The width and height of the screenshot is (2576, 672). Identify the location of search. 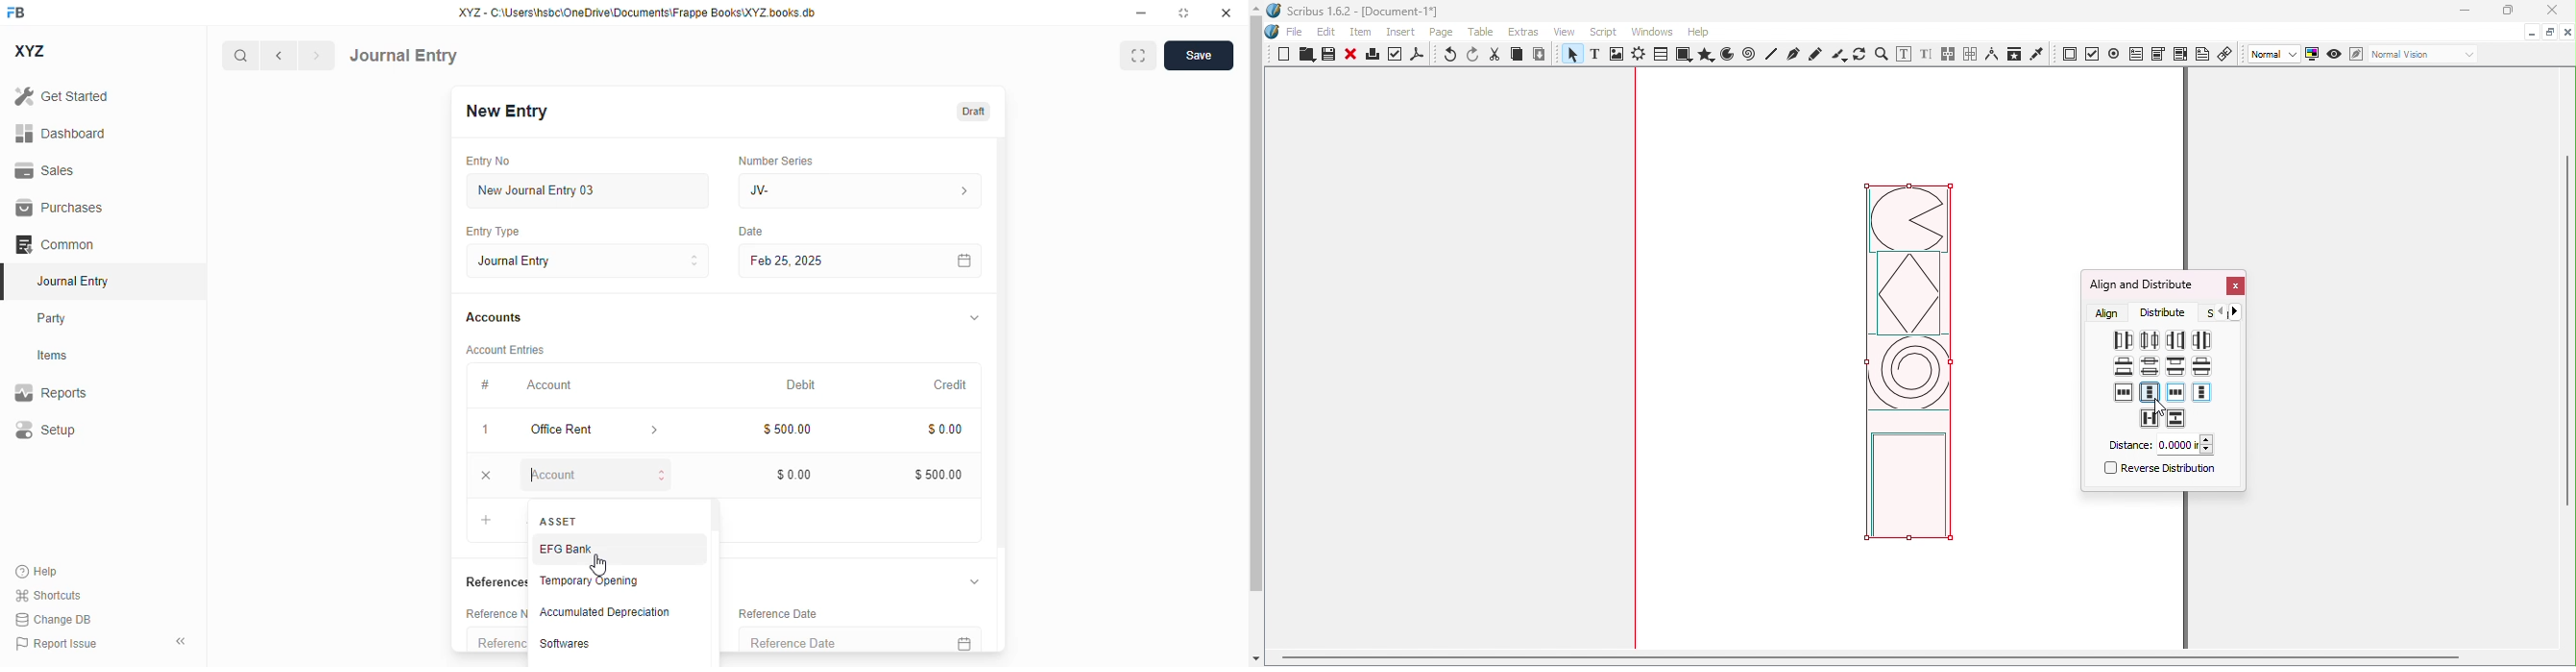
(240, 56).